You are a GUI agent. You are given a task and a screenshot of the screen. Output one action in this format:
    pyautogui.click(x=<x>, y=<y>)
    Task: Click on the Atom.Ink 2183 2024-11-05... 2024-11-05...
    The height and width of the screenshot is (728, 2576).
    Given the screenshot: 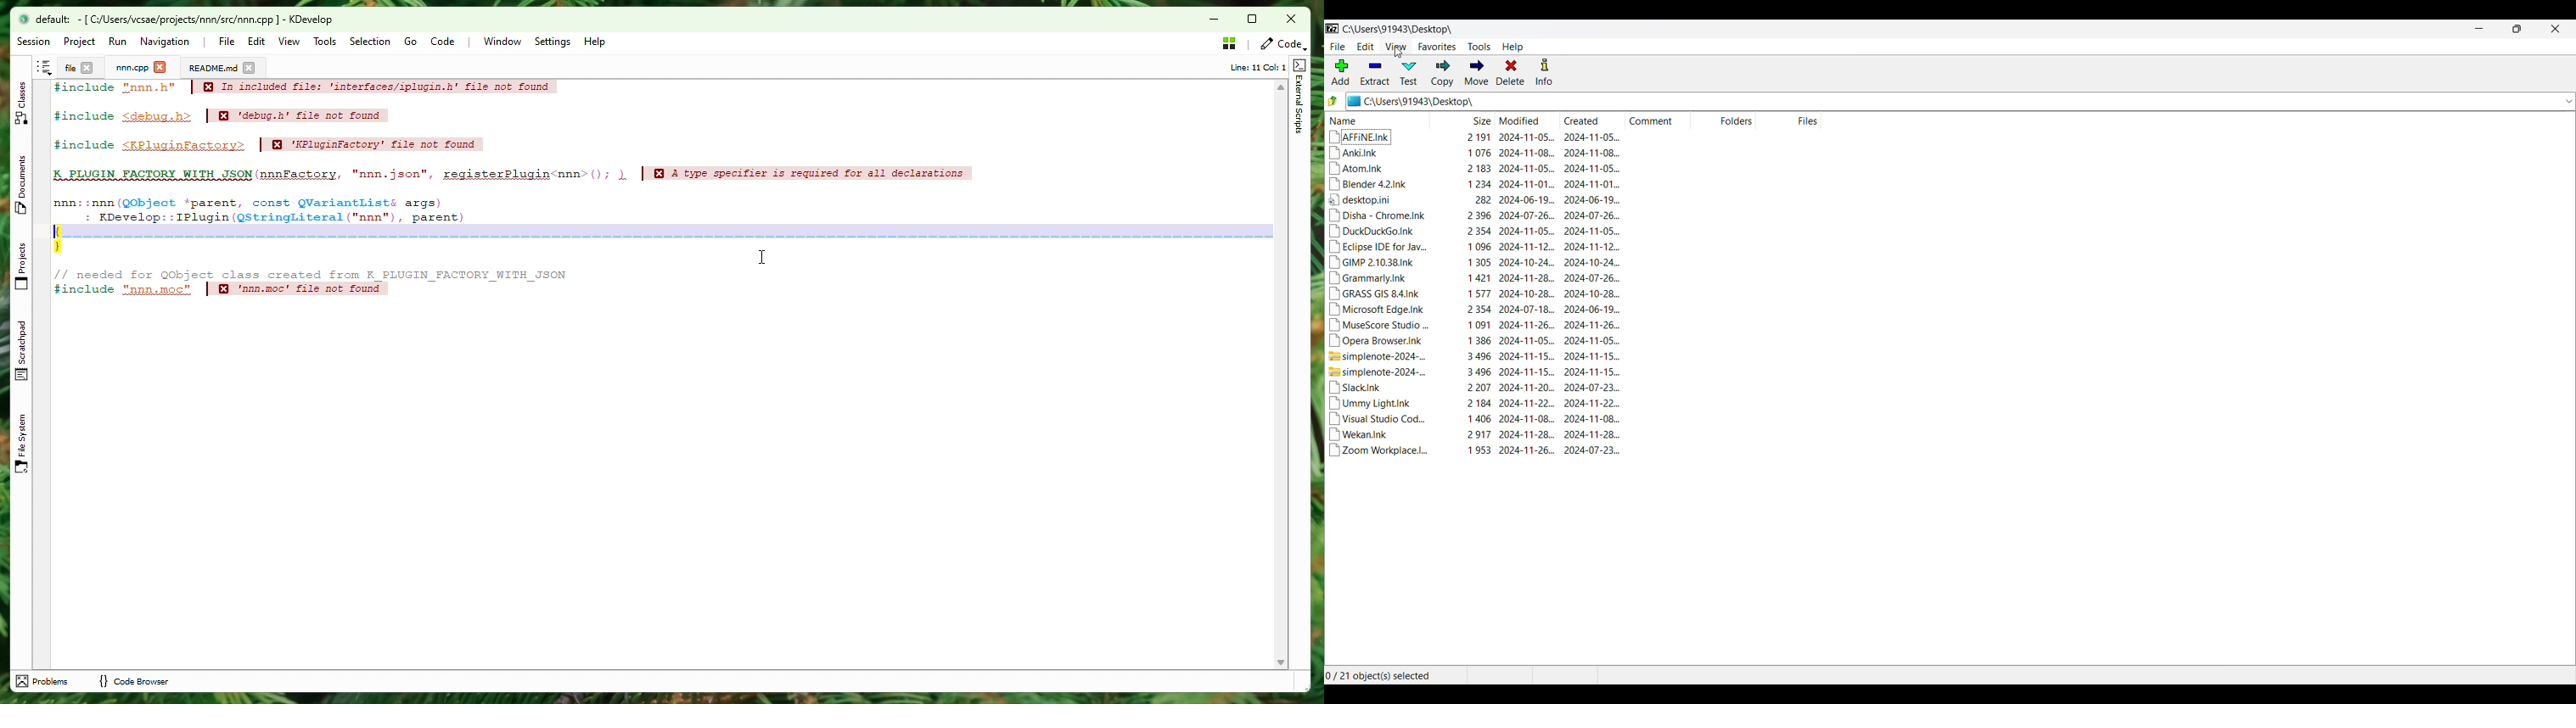 What is the action you would take?
    pyautogui.click(x=1479, y=168)
    